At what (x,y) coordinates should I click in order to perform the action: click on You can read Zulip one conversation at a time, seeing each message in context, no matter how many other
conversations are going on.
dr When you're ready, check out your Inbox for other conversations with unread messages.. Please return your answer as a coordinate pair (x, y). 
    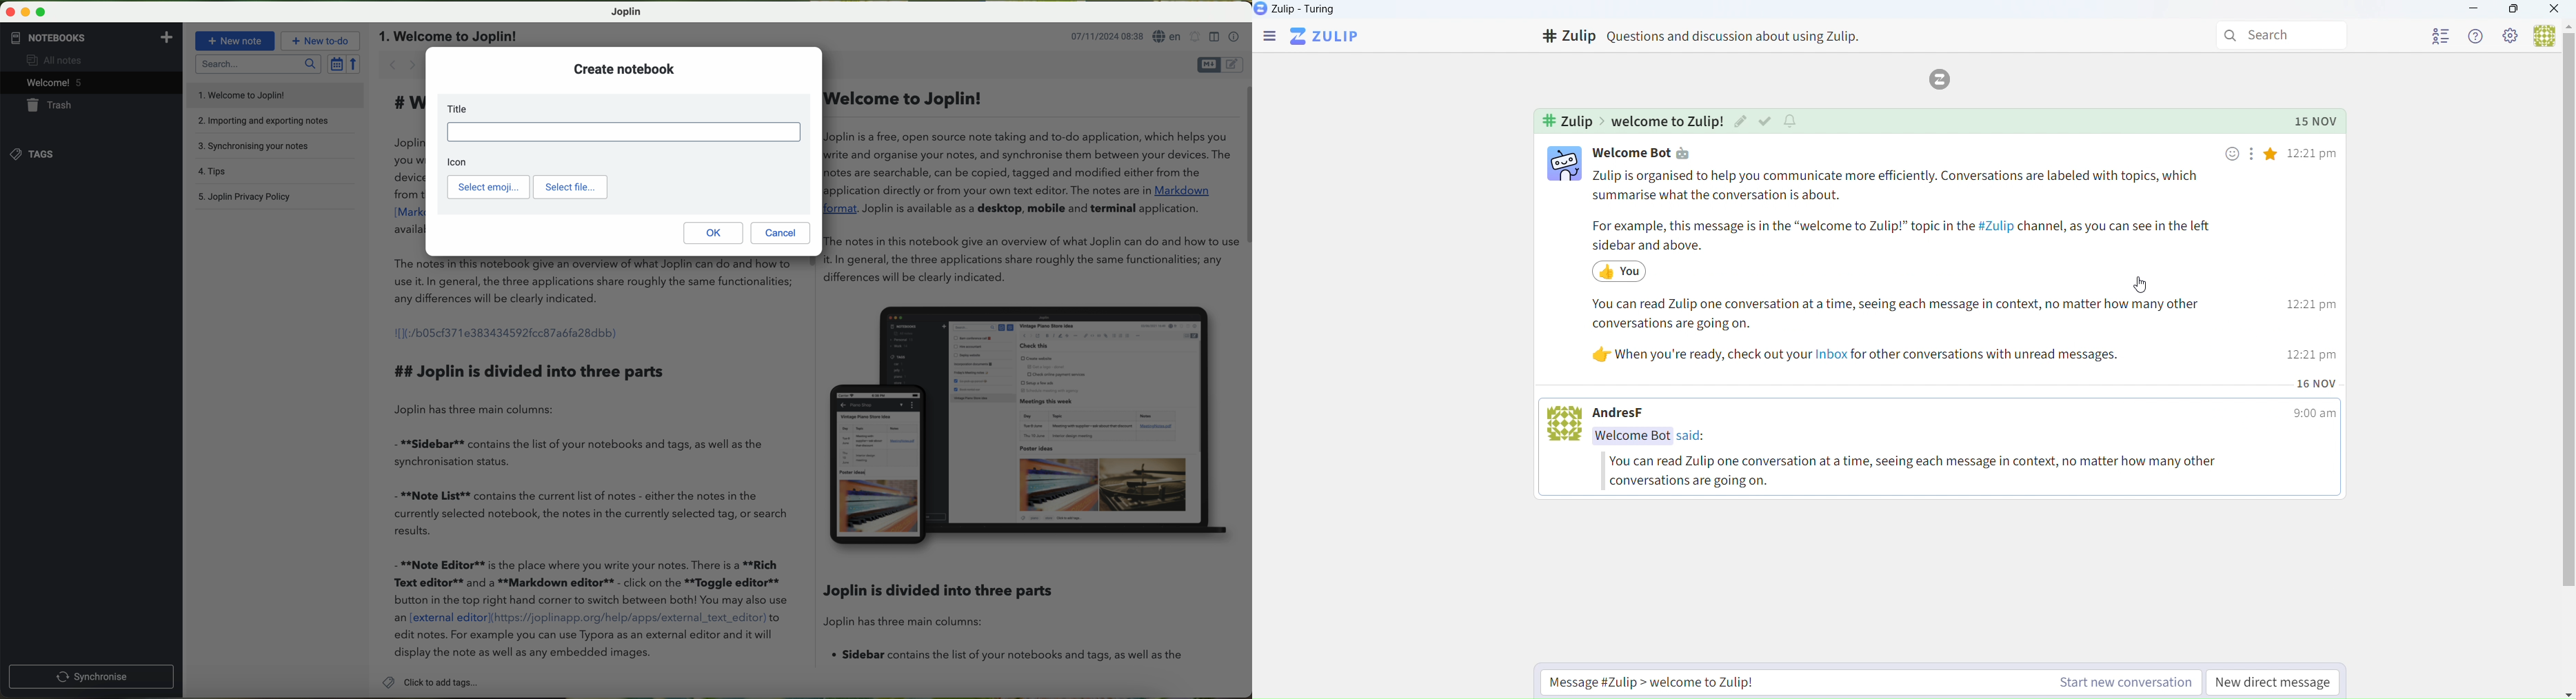
    Looking at the image, I should click on (1893, 334).